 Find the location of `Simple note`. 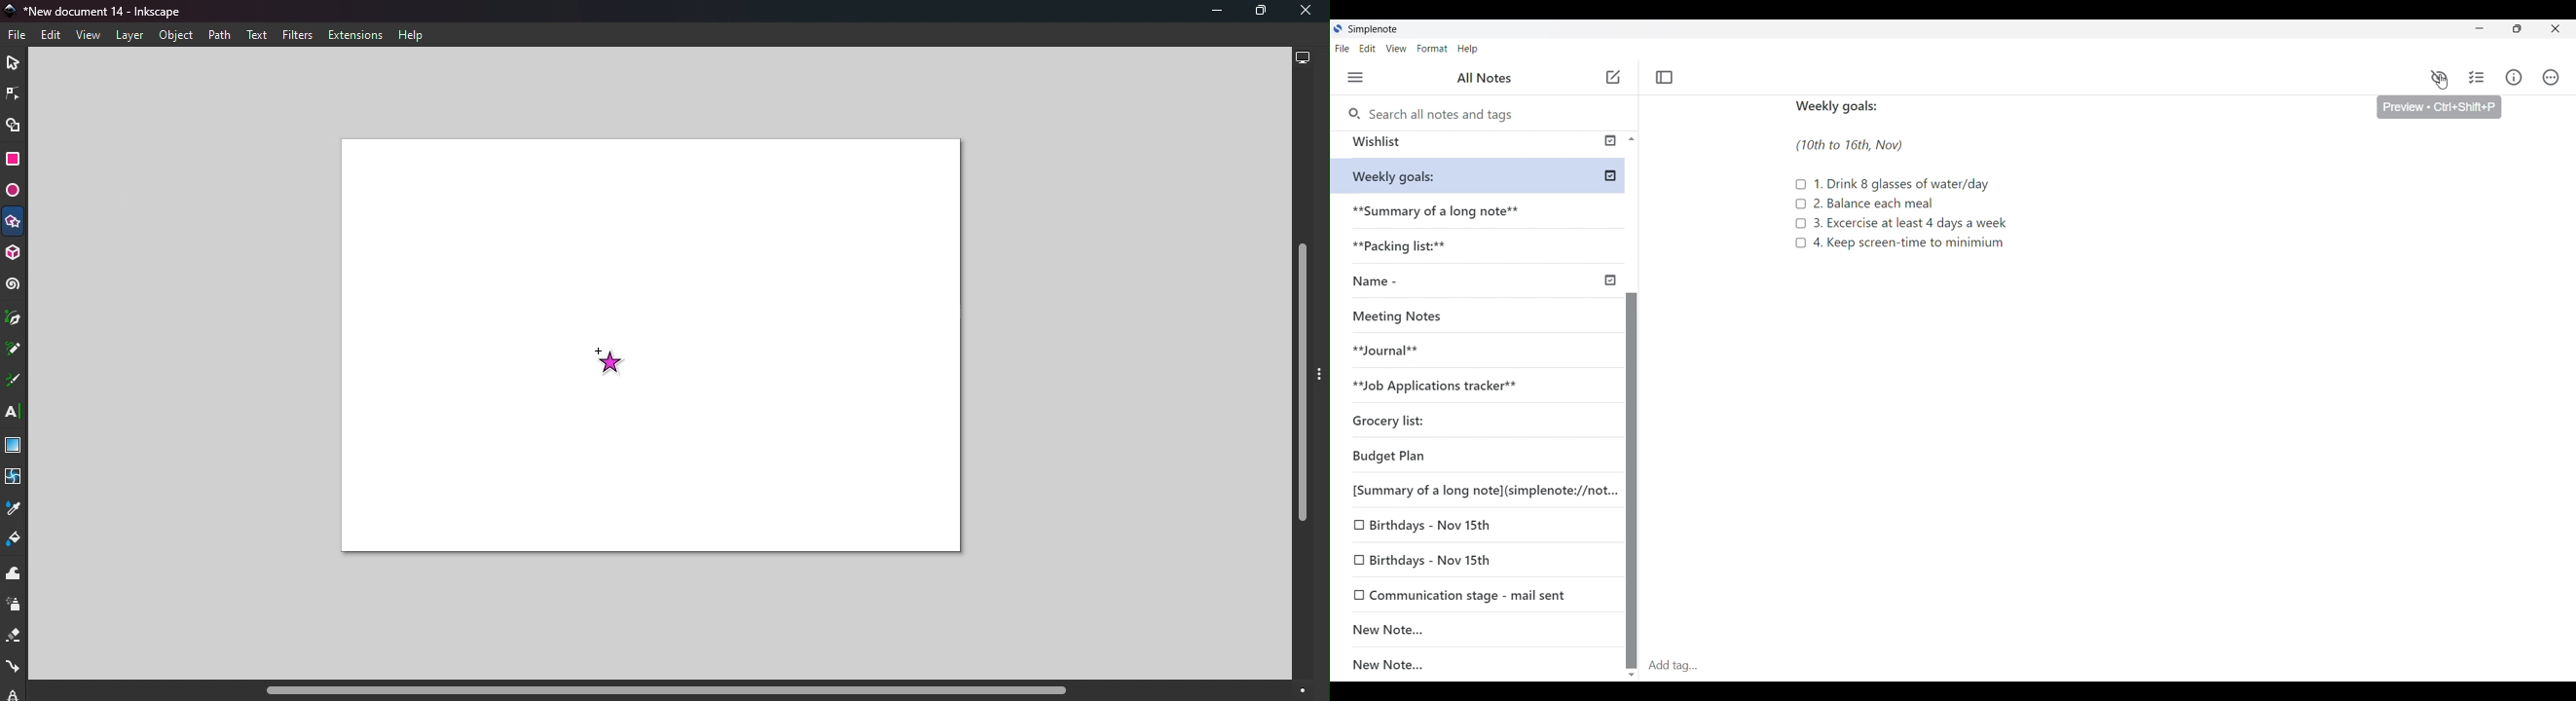

Simple note is located at coordinates (1374, 29).